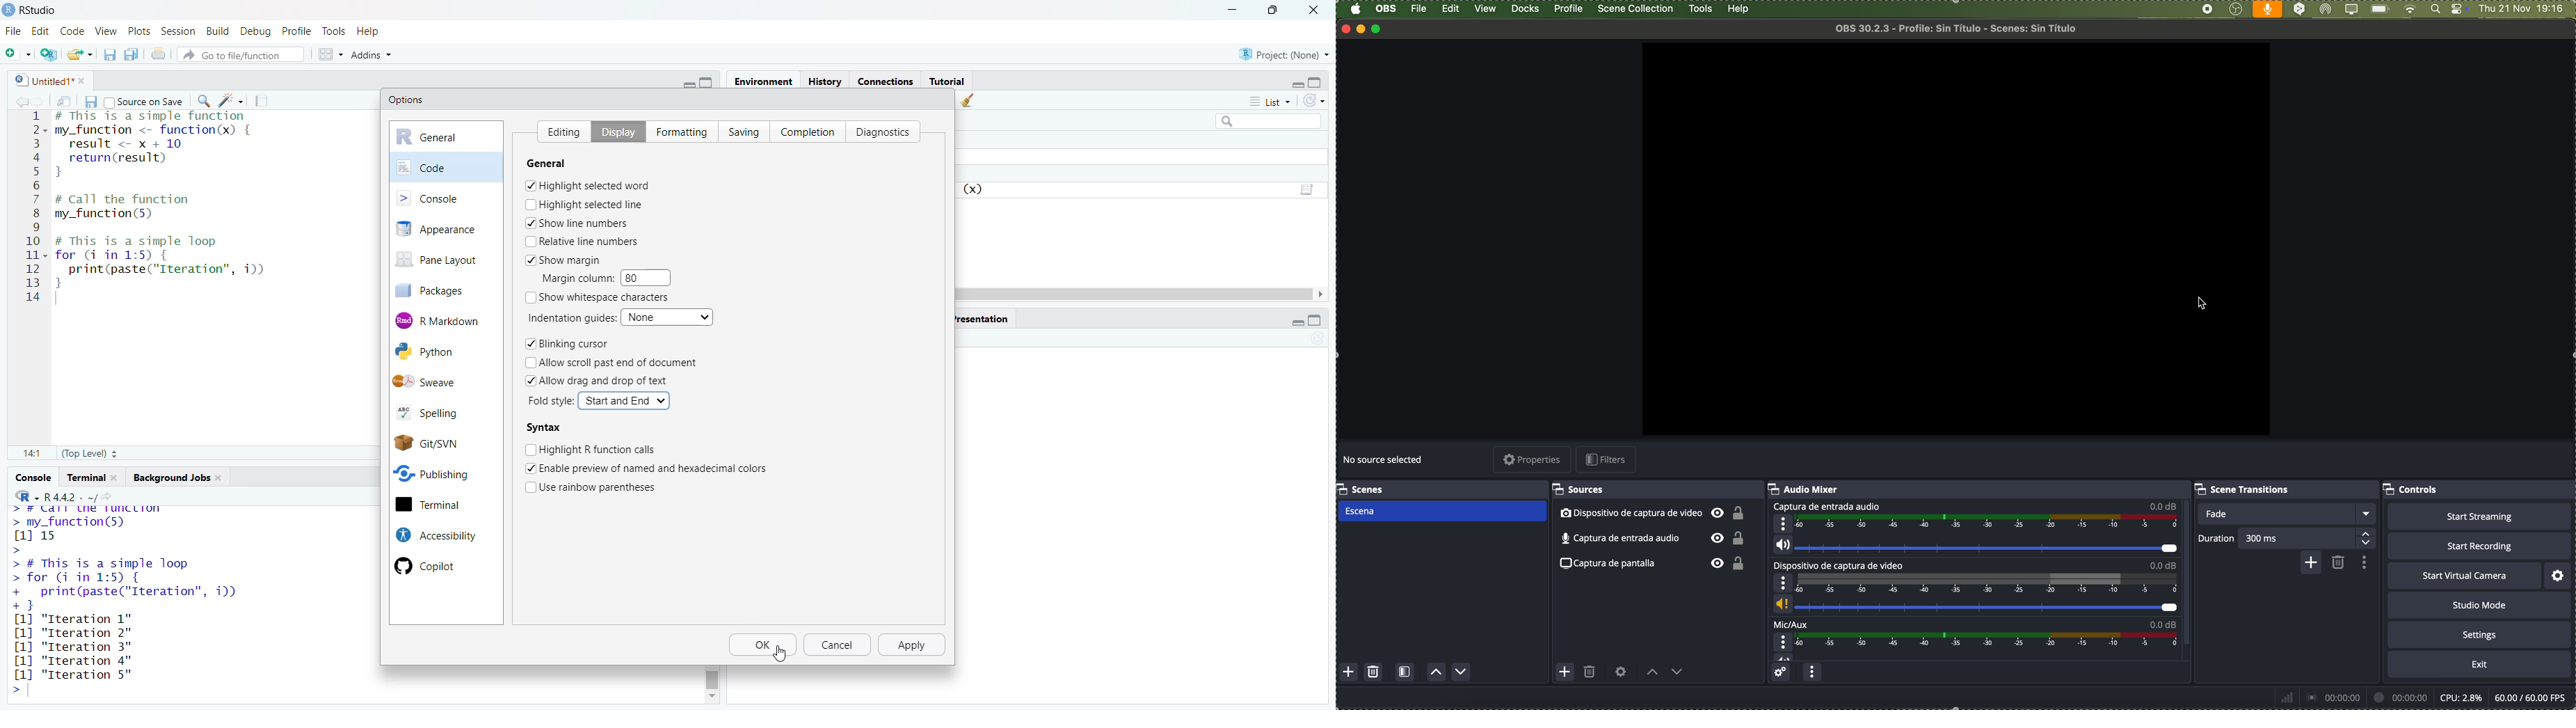  Describe the element at coordinates (373, 30) in the screenshot. I see `help` at that location.